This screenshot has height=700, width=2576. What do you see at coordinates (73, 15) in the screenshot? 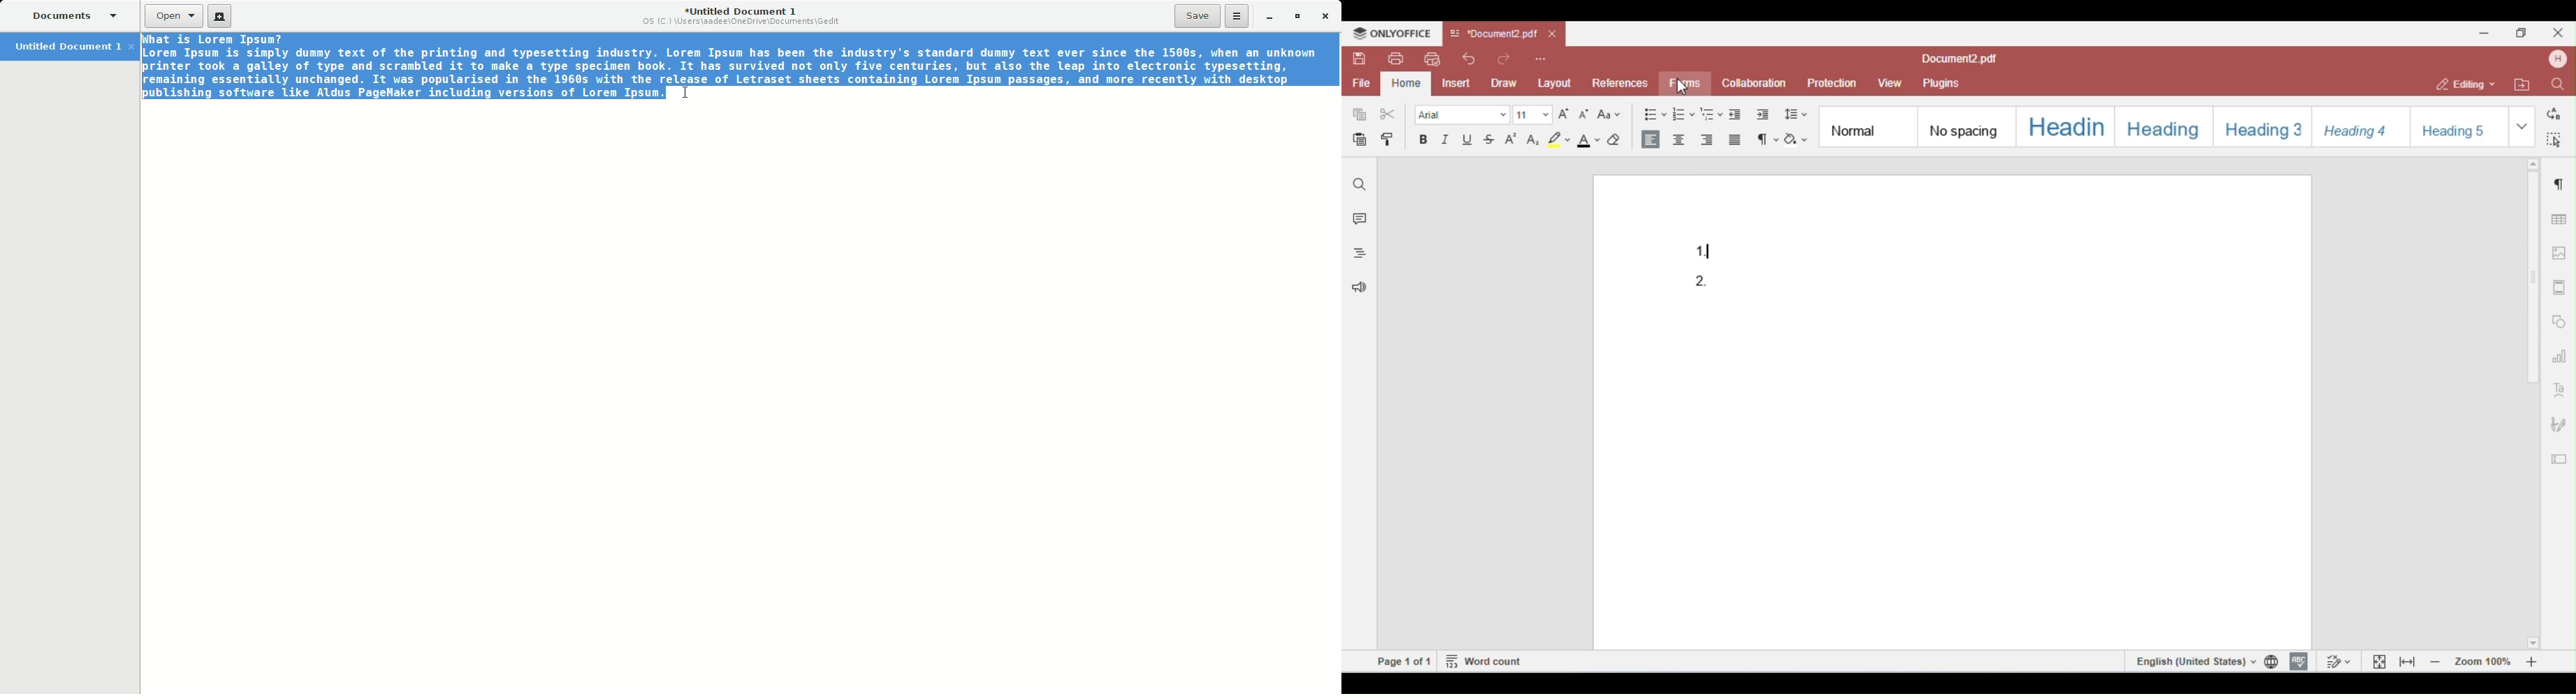
I see `Documents` at bounding box center [73, 15].